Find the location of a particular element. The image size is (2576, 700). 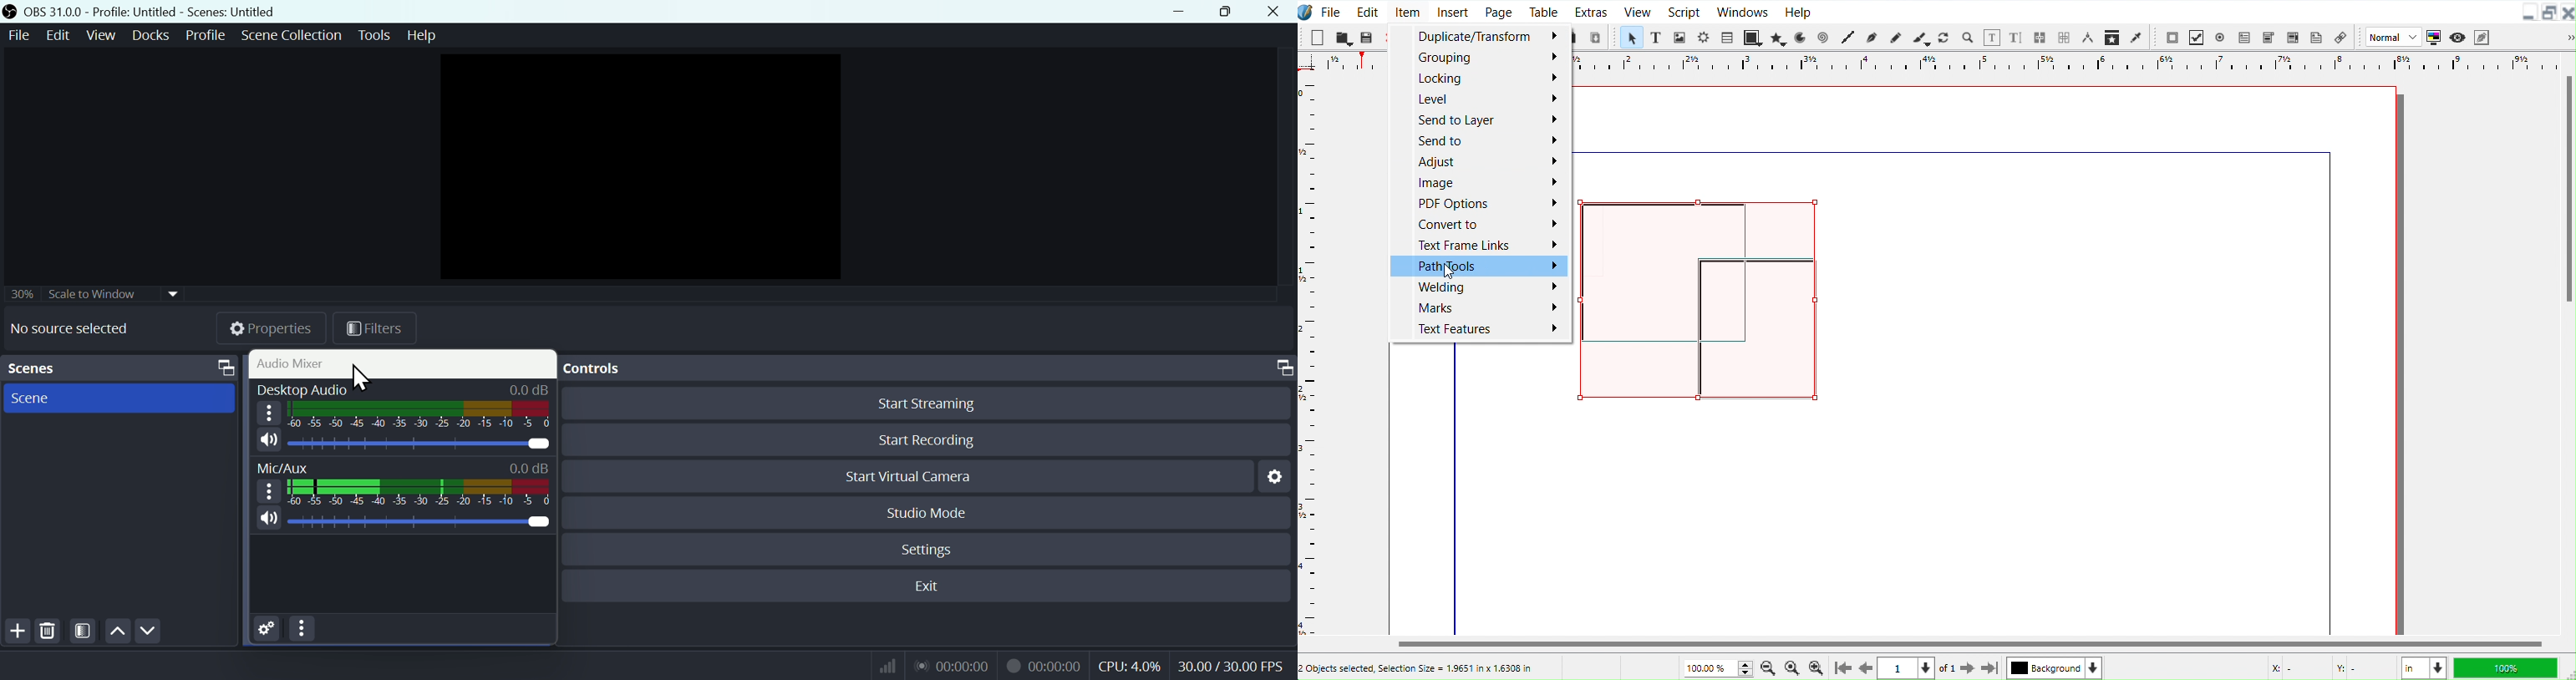

X Co-ordinate is located at coordinates (2294, 668).